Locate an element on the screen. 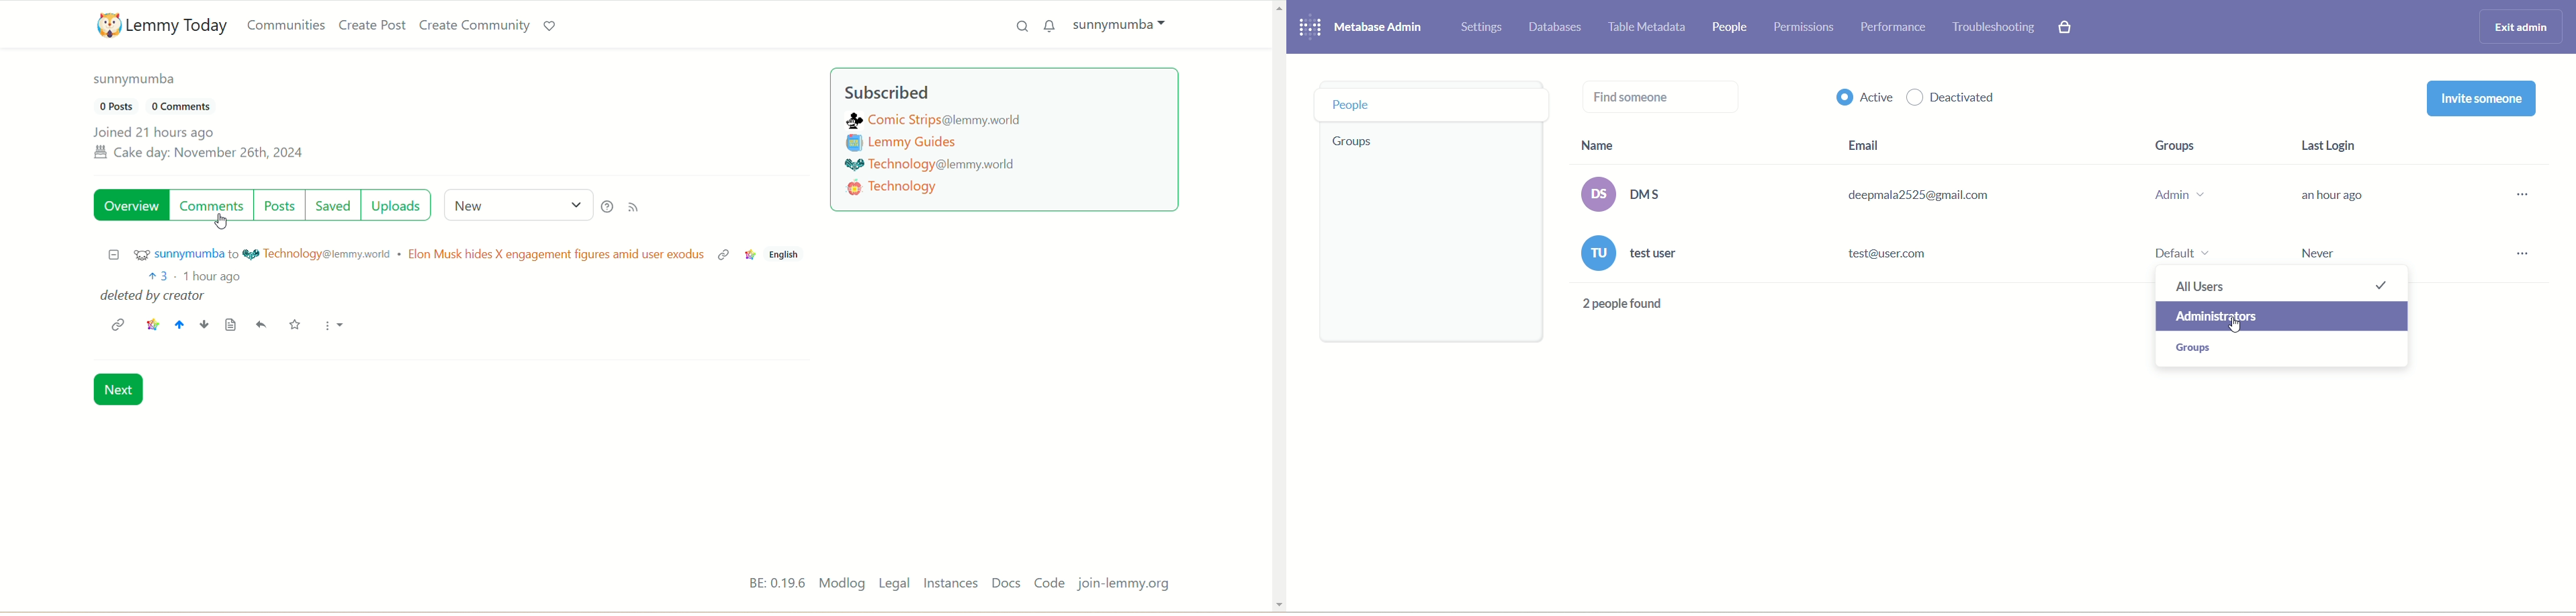  vertical scroll bar is located at coordinates (1279, 304).